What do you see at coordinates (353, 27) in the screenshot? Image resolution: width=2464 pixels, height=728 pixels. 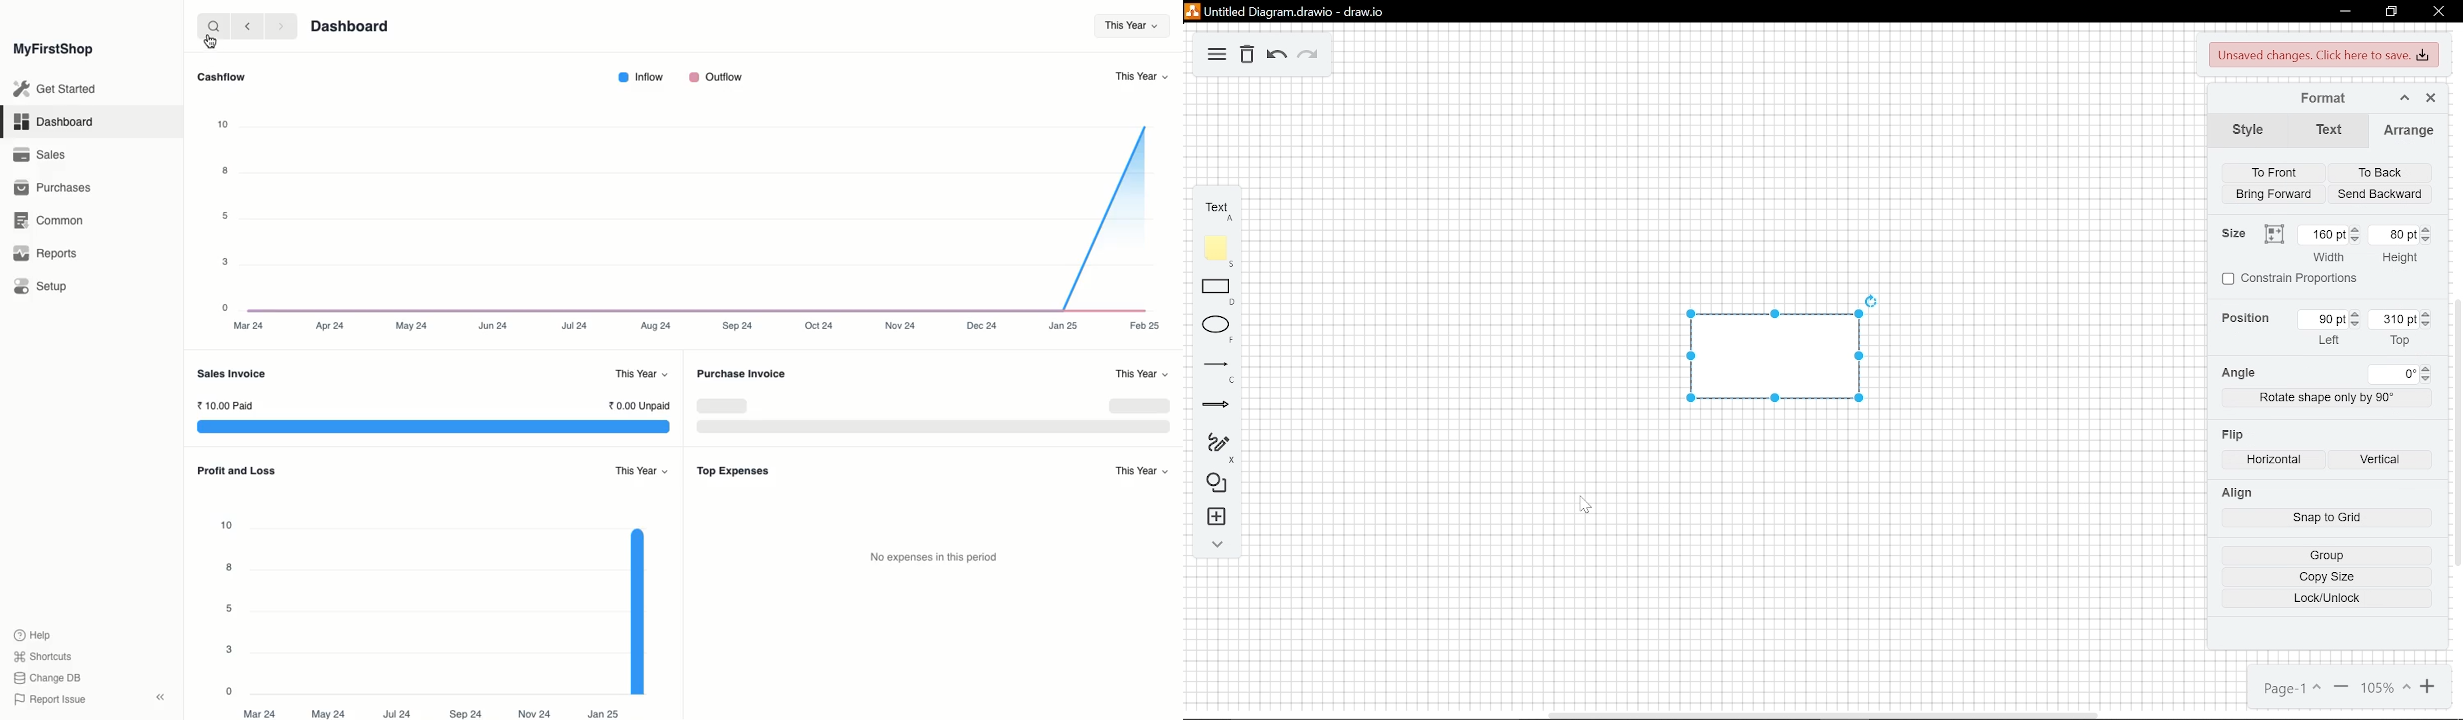 I see `Dashboard` at bounding box center [353, 27].